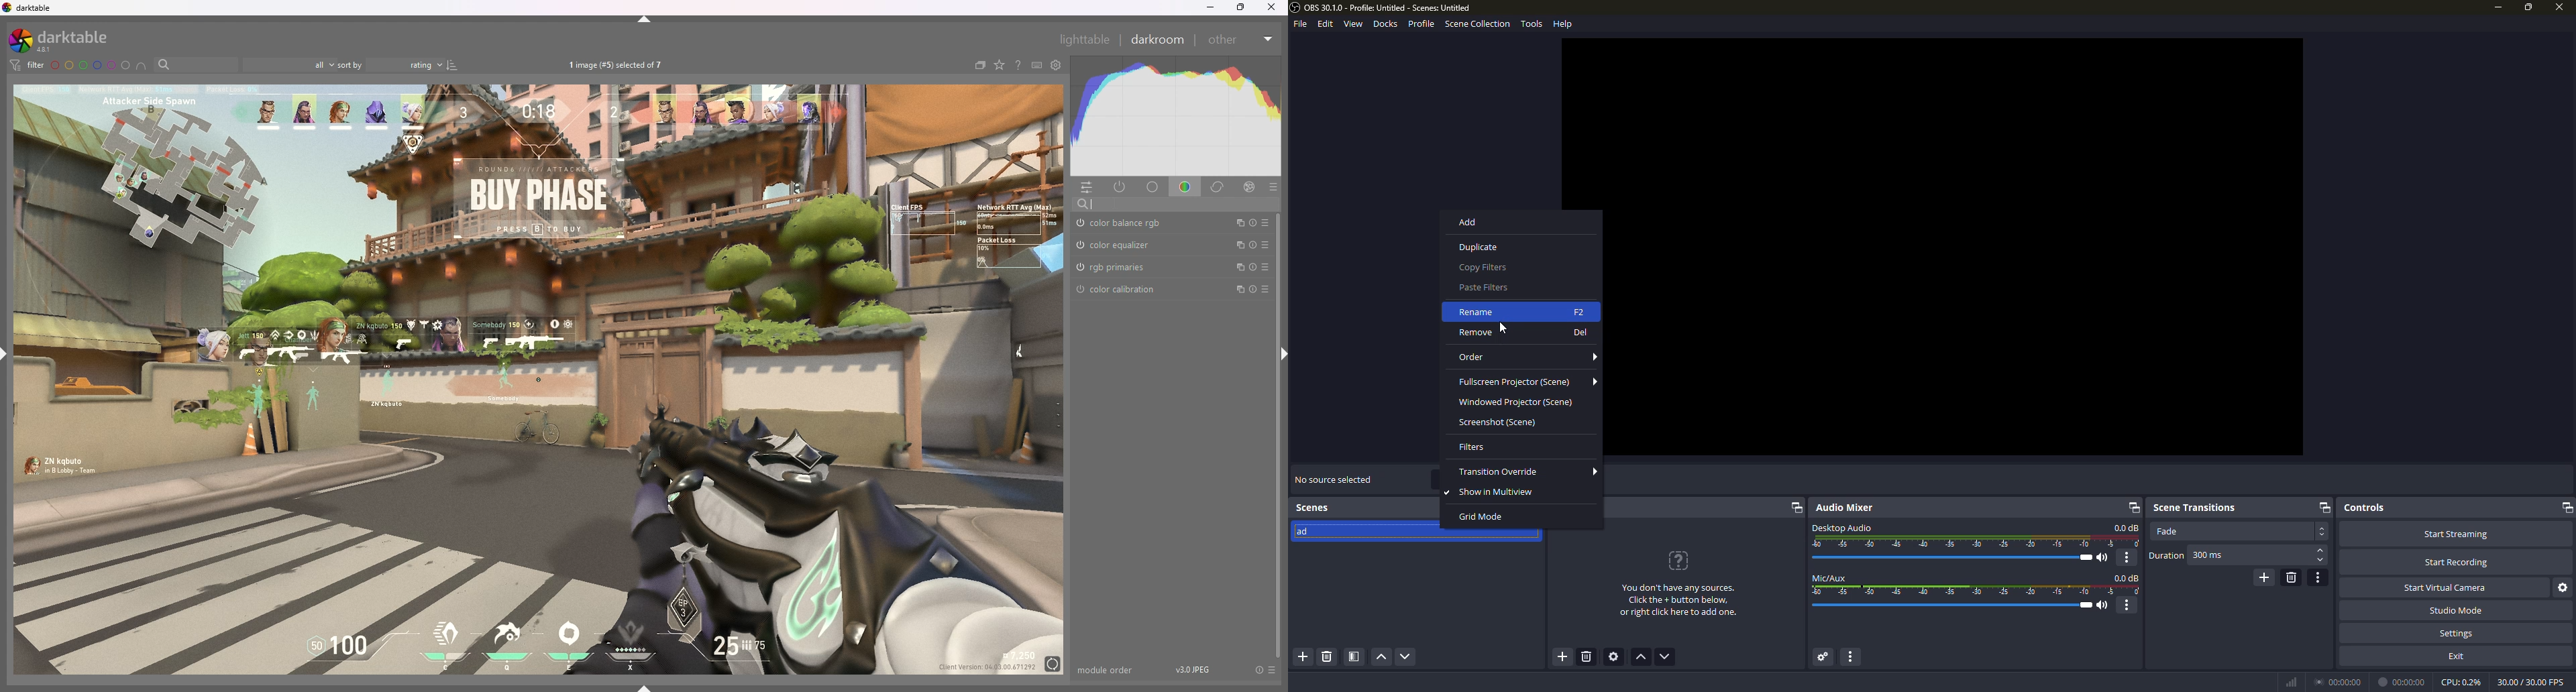  Describe the element at coordinates (390, 64) in the screenshot. I see `sort by` at that location.